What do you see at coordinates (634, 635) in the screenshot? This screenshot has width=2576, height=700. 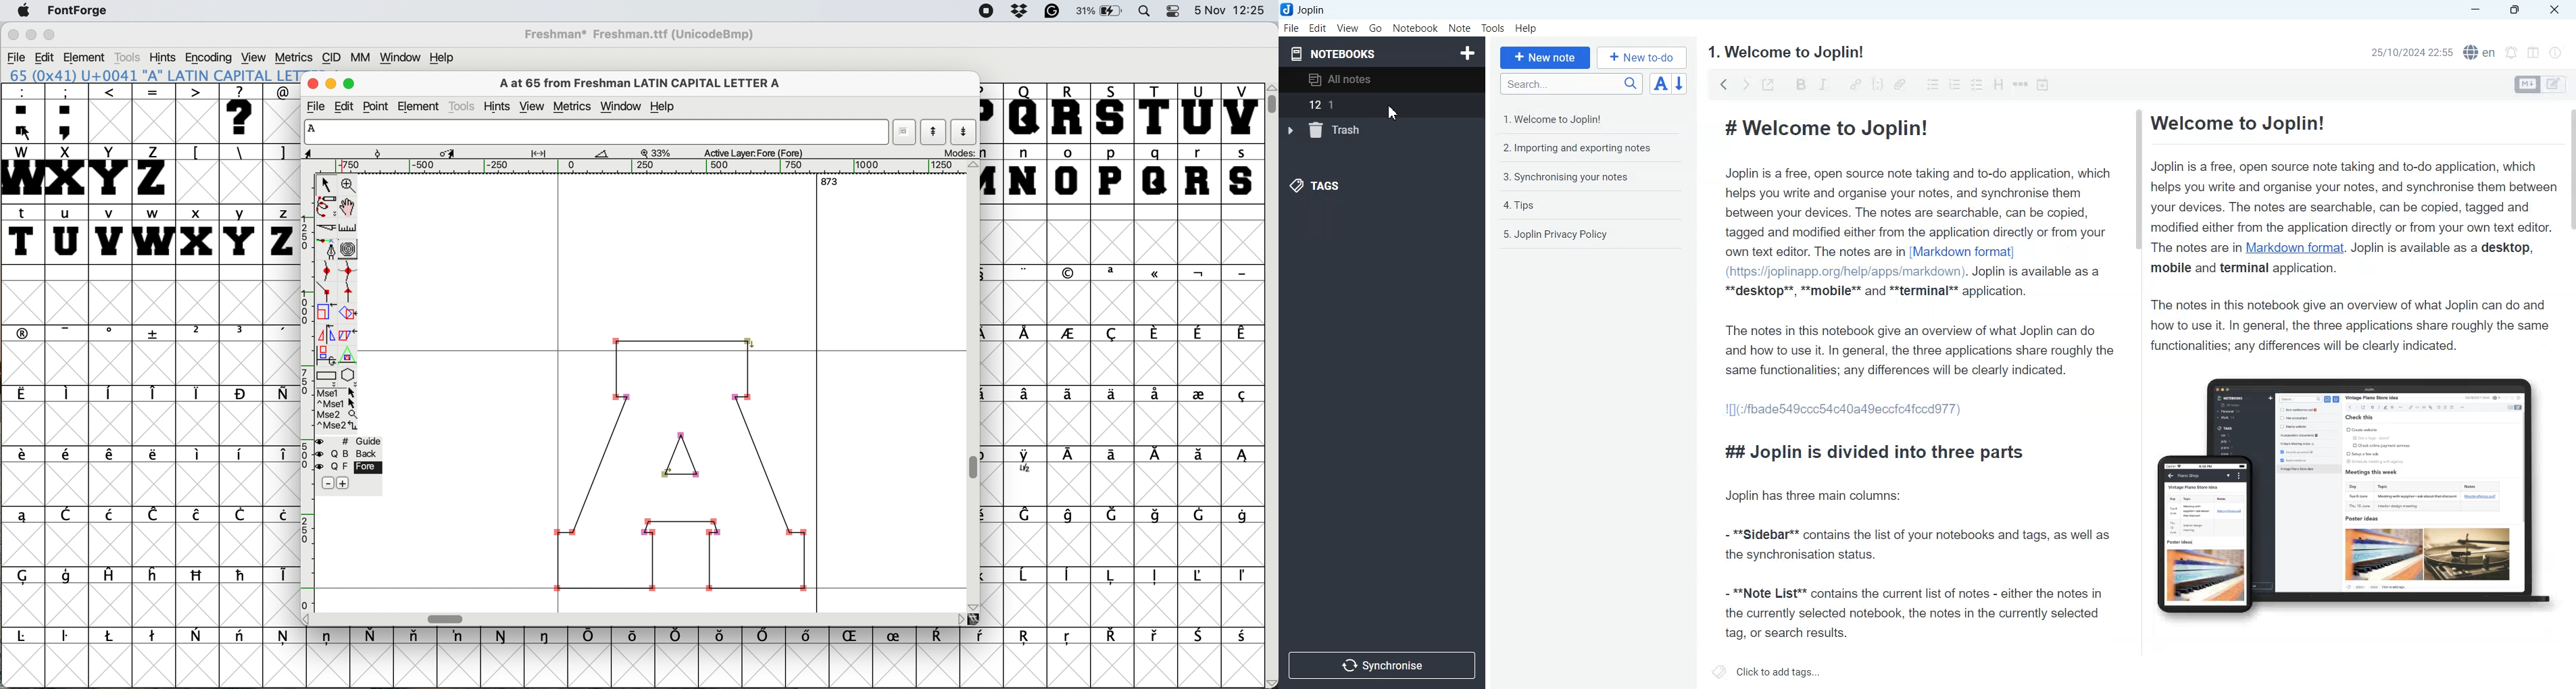 I see `symbol` at bounding box center [634, 635].